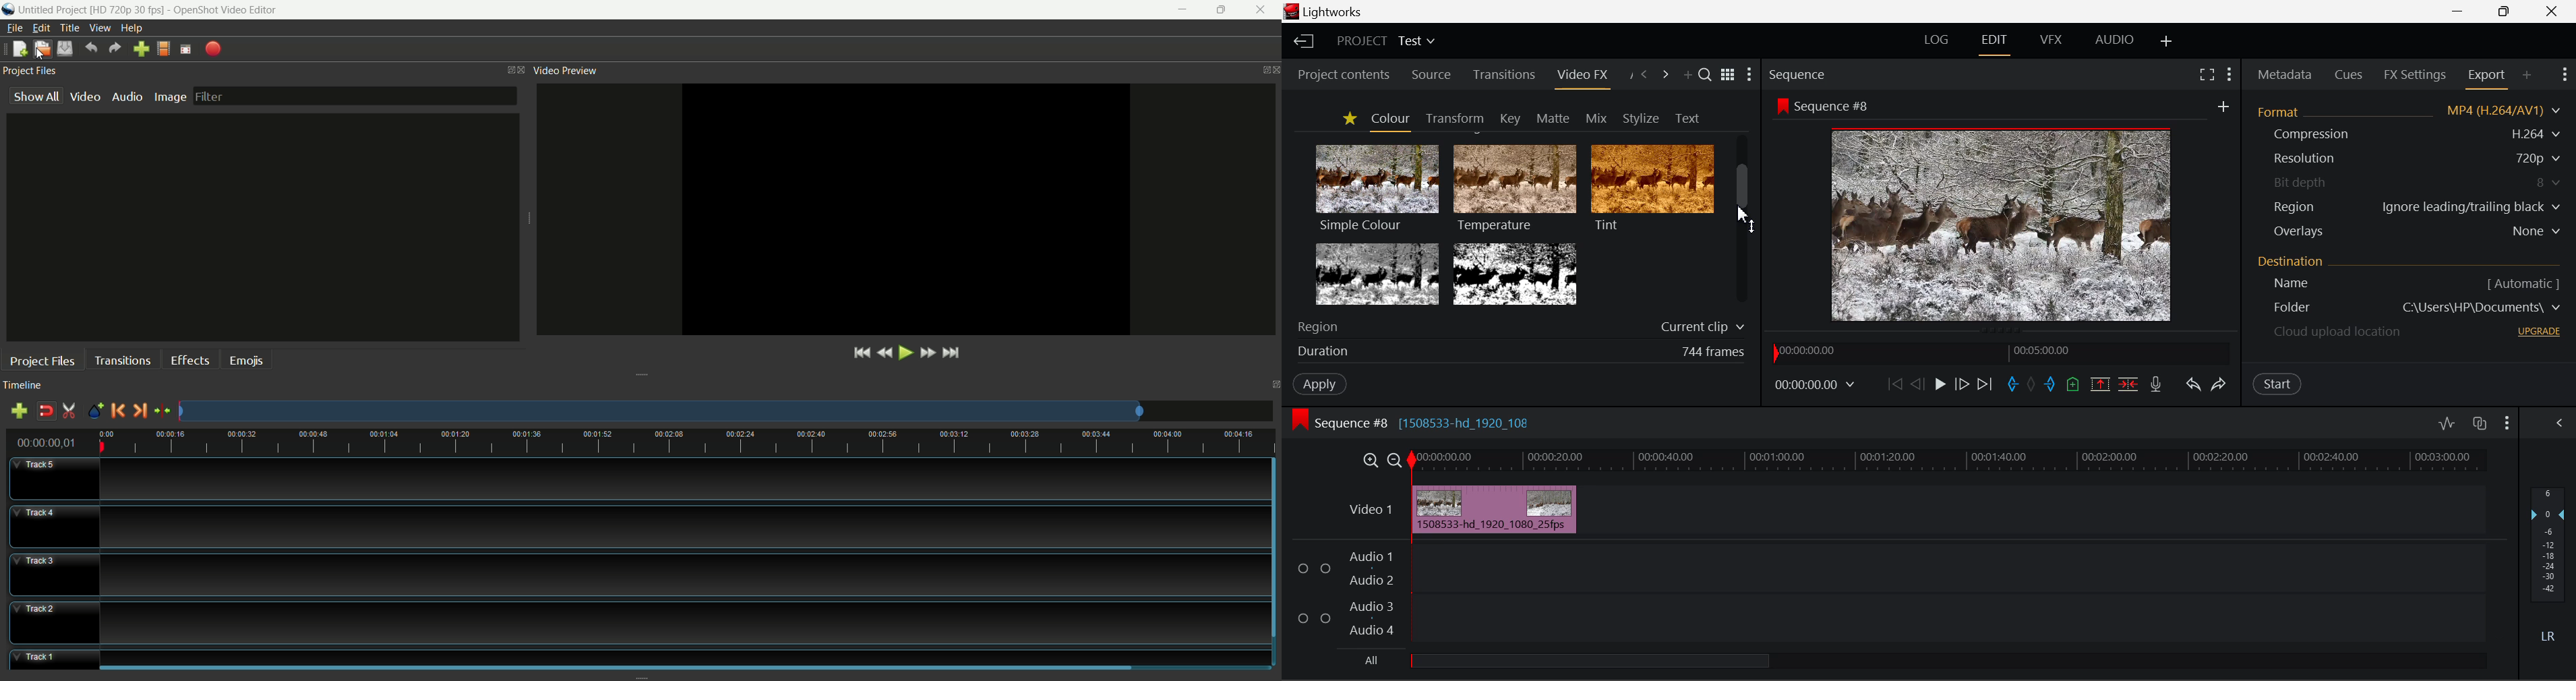  I want to click on Simple Colour, so click(1376, 187).